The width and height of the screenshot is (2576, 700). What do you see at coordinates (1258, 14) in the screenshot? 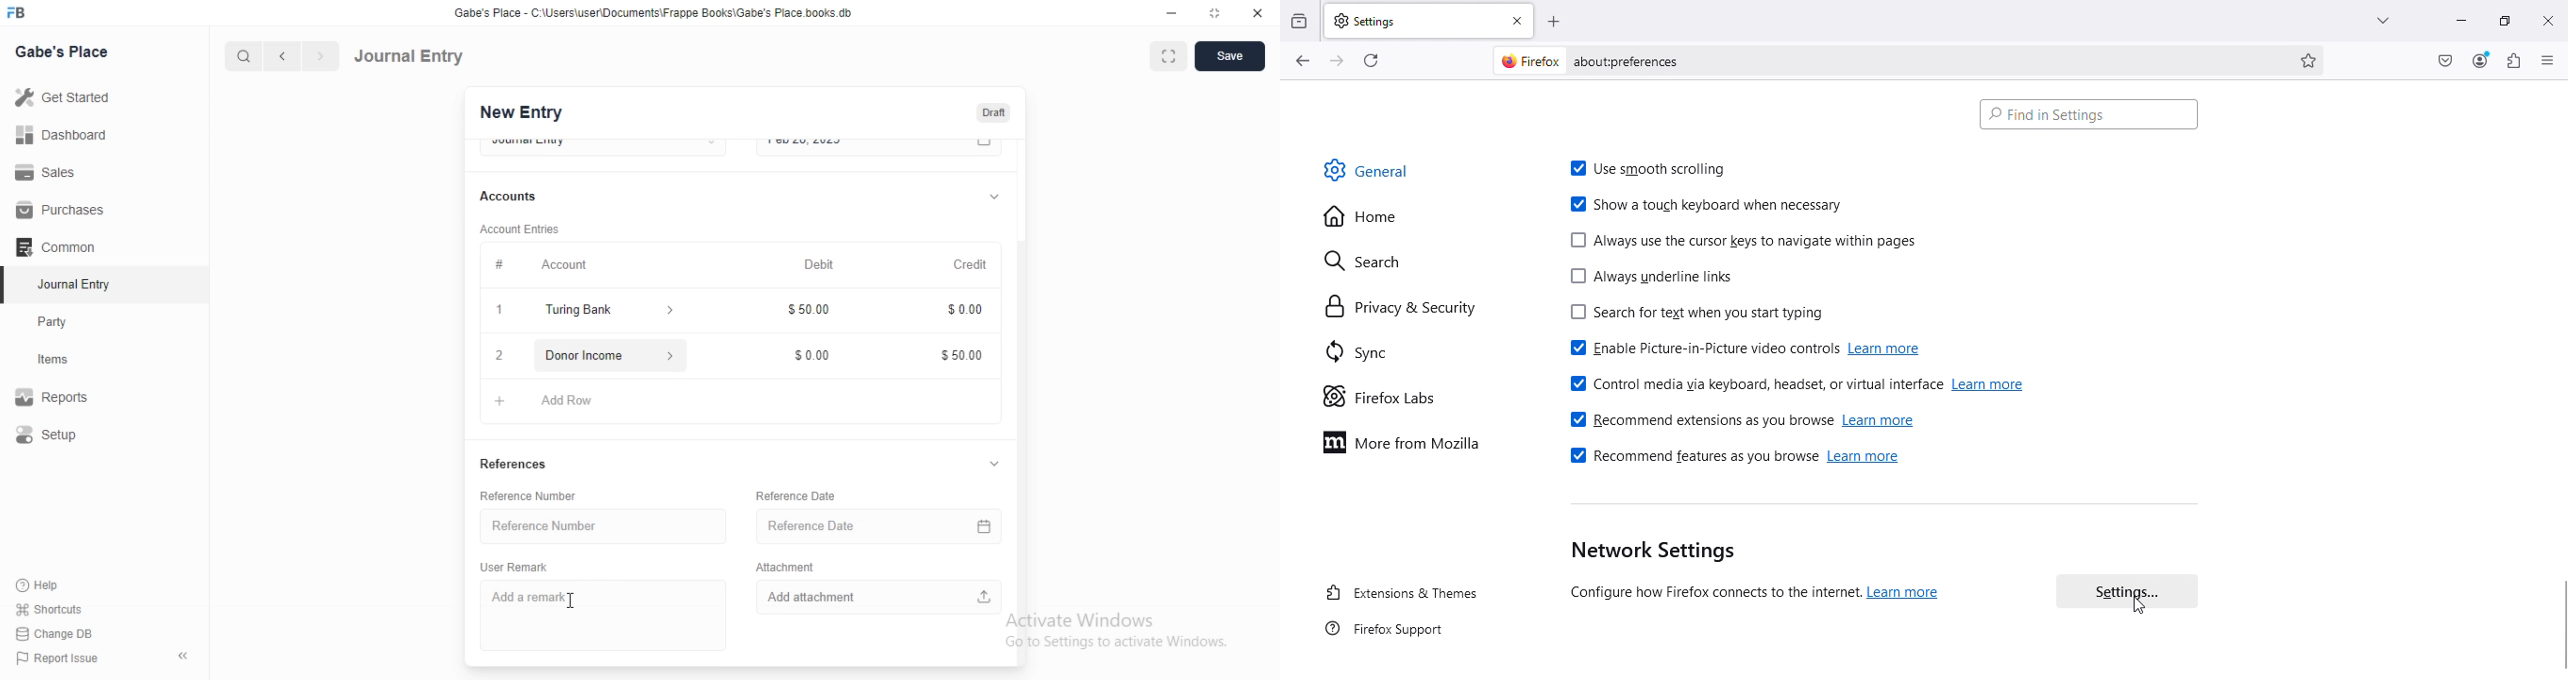
I see `close` at bounding box center [1258, 14].